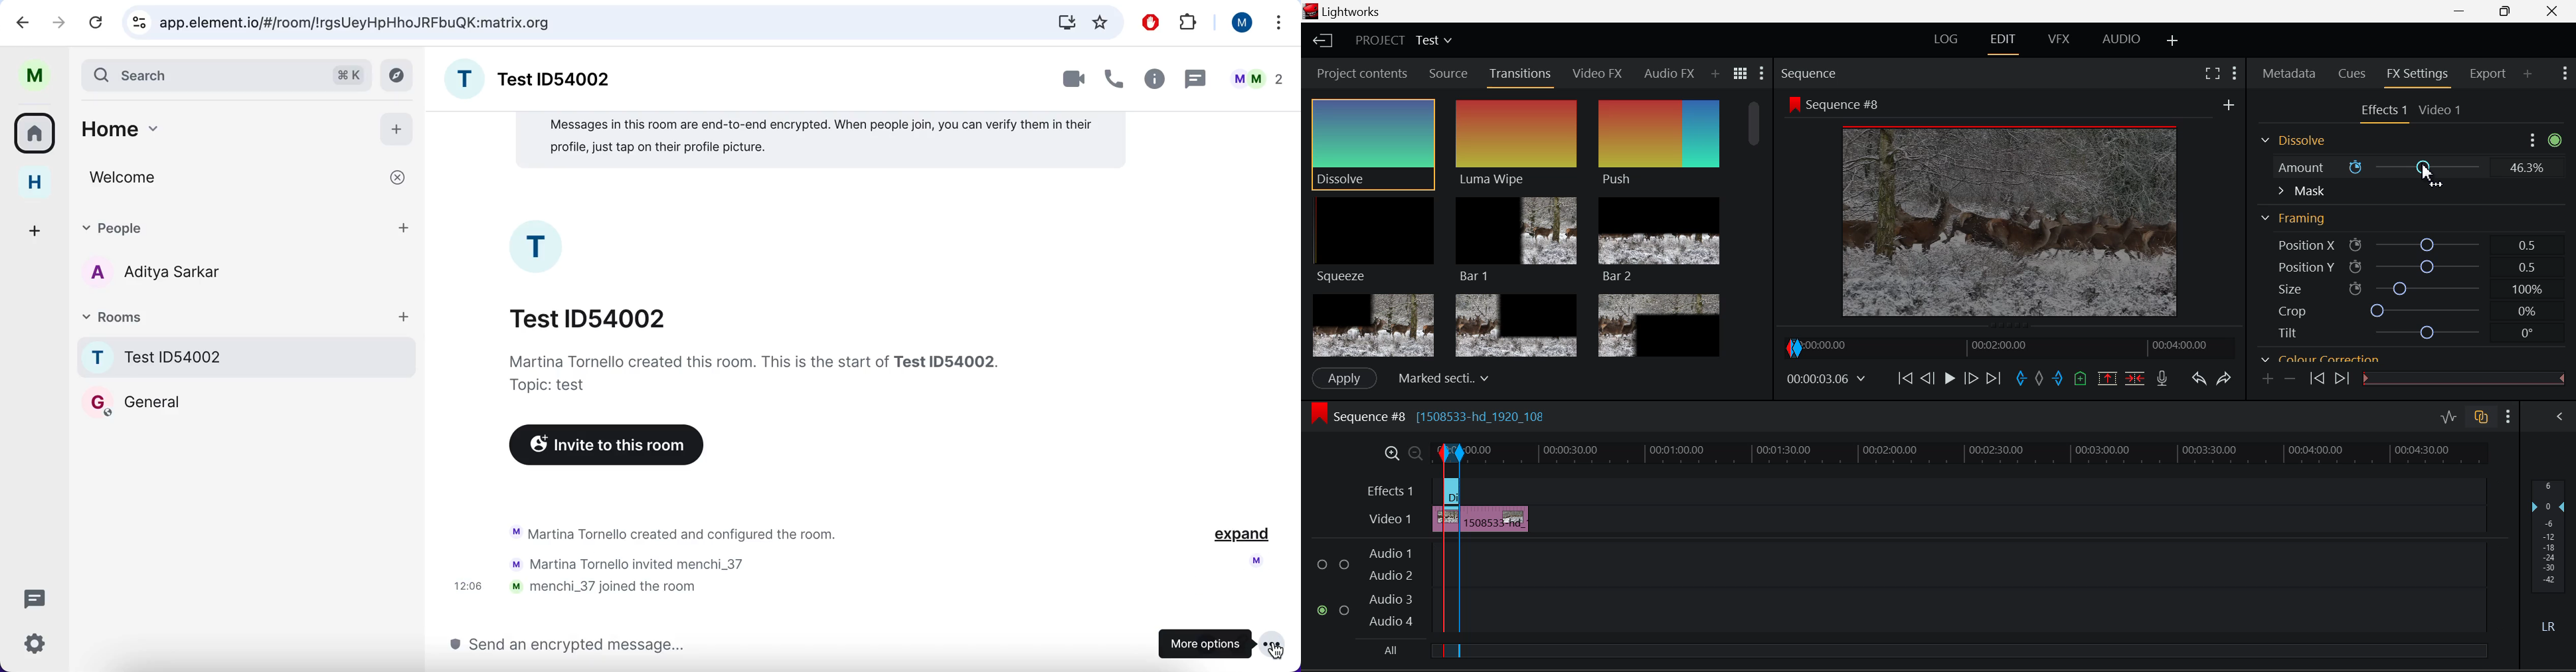  I want to click on Bar 2, so click(1659, 240).